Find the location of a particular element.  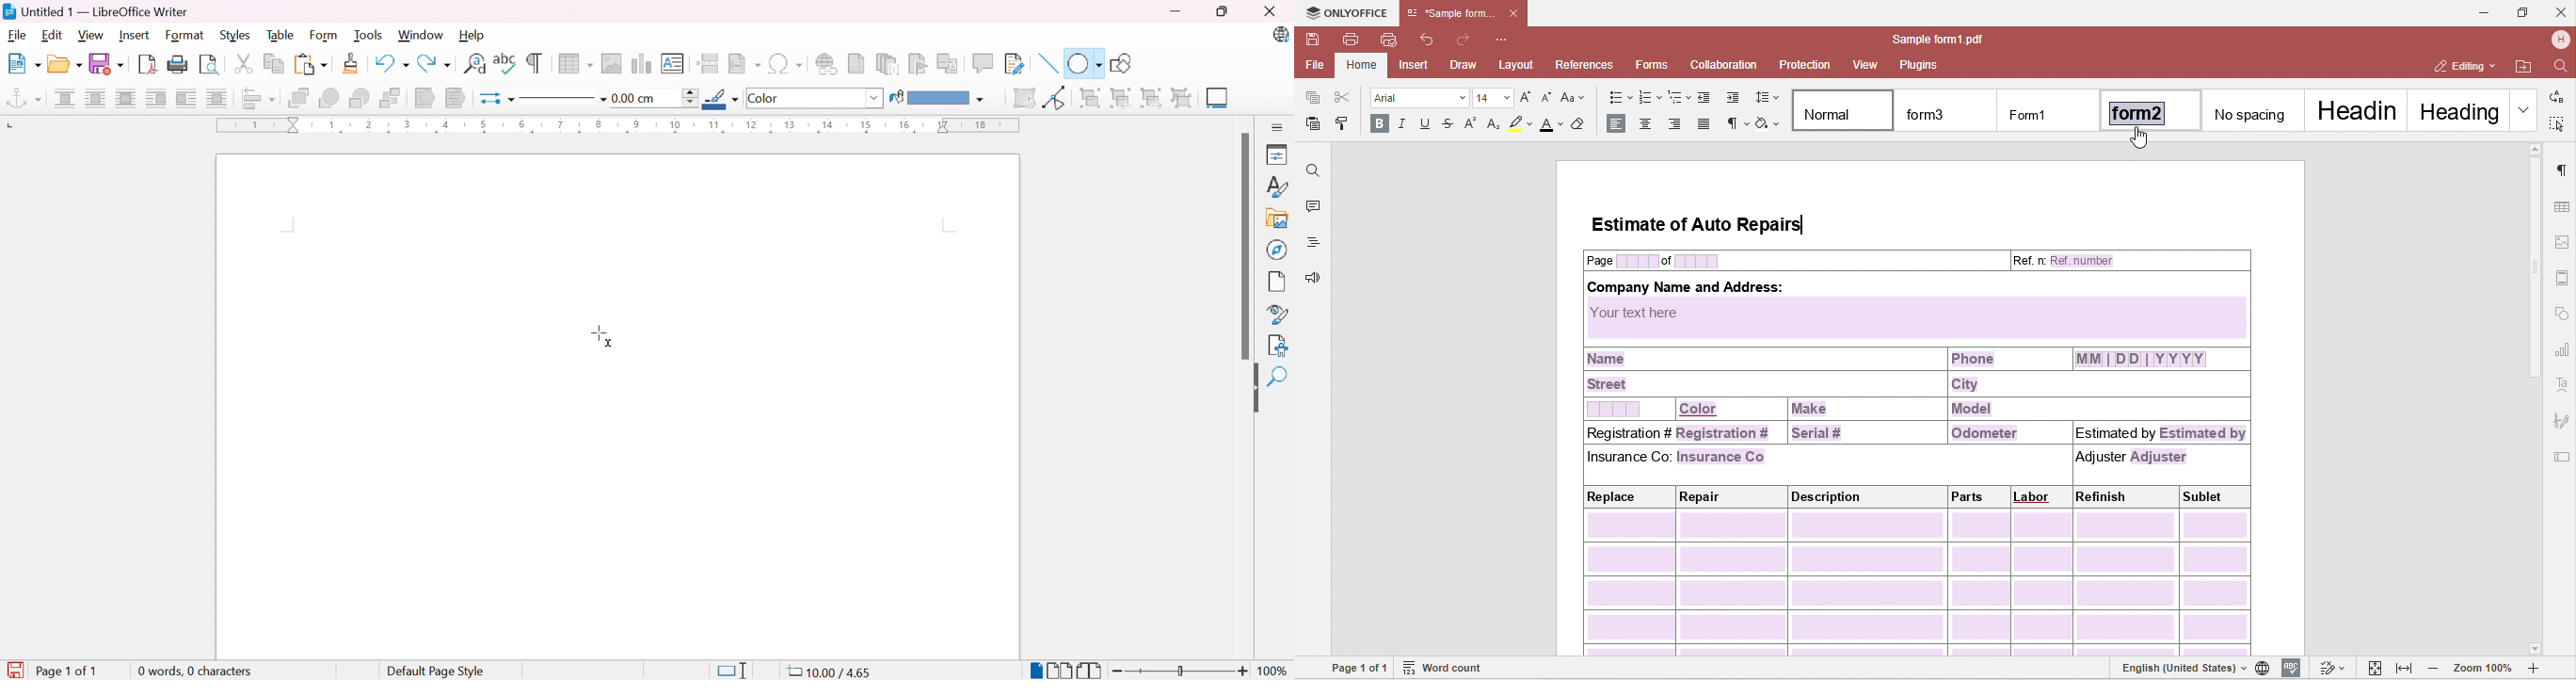

Untitled 1 - LibreOffice Writer is located at coordinates (95, 11).